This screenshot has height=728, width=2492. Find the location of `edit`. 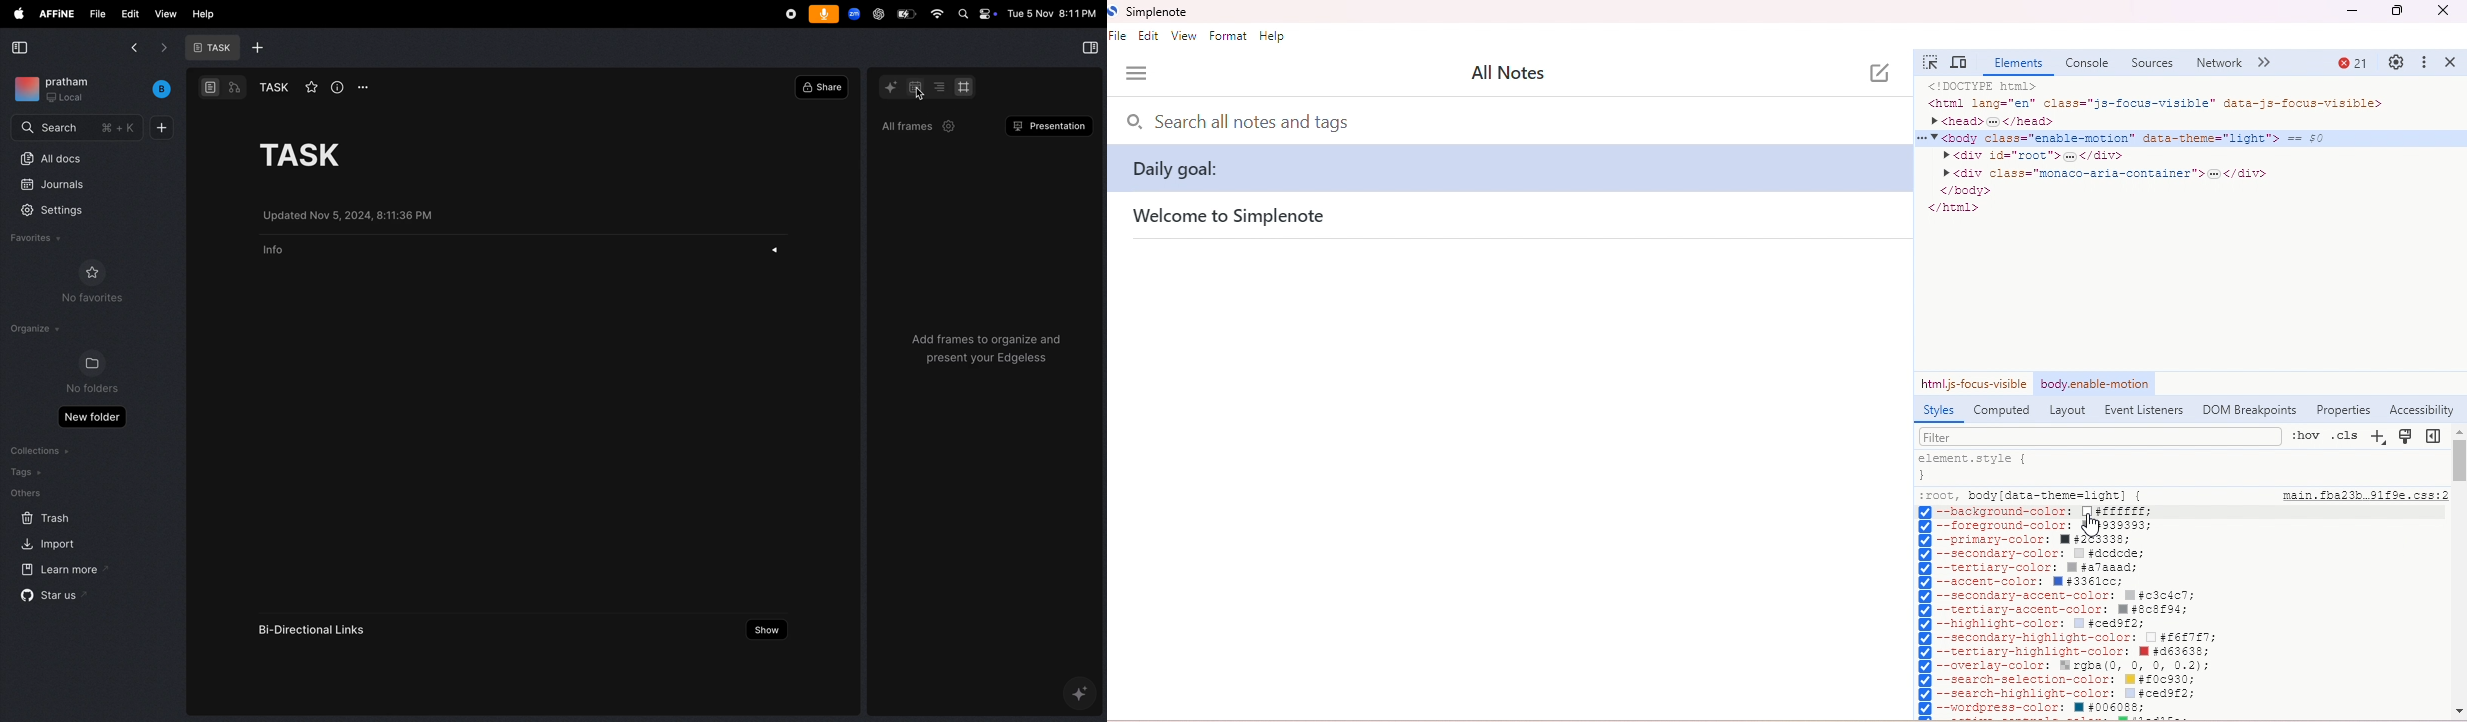

edit is located at coordinates (126, 14).